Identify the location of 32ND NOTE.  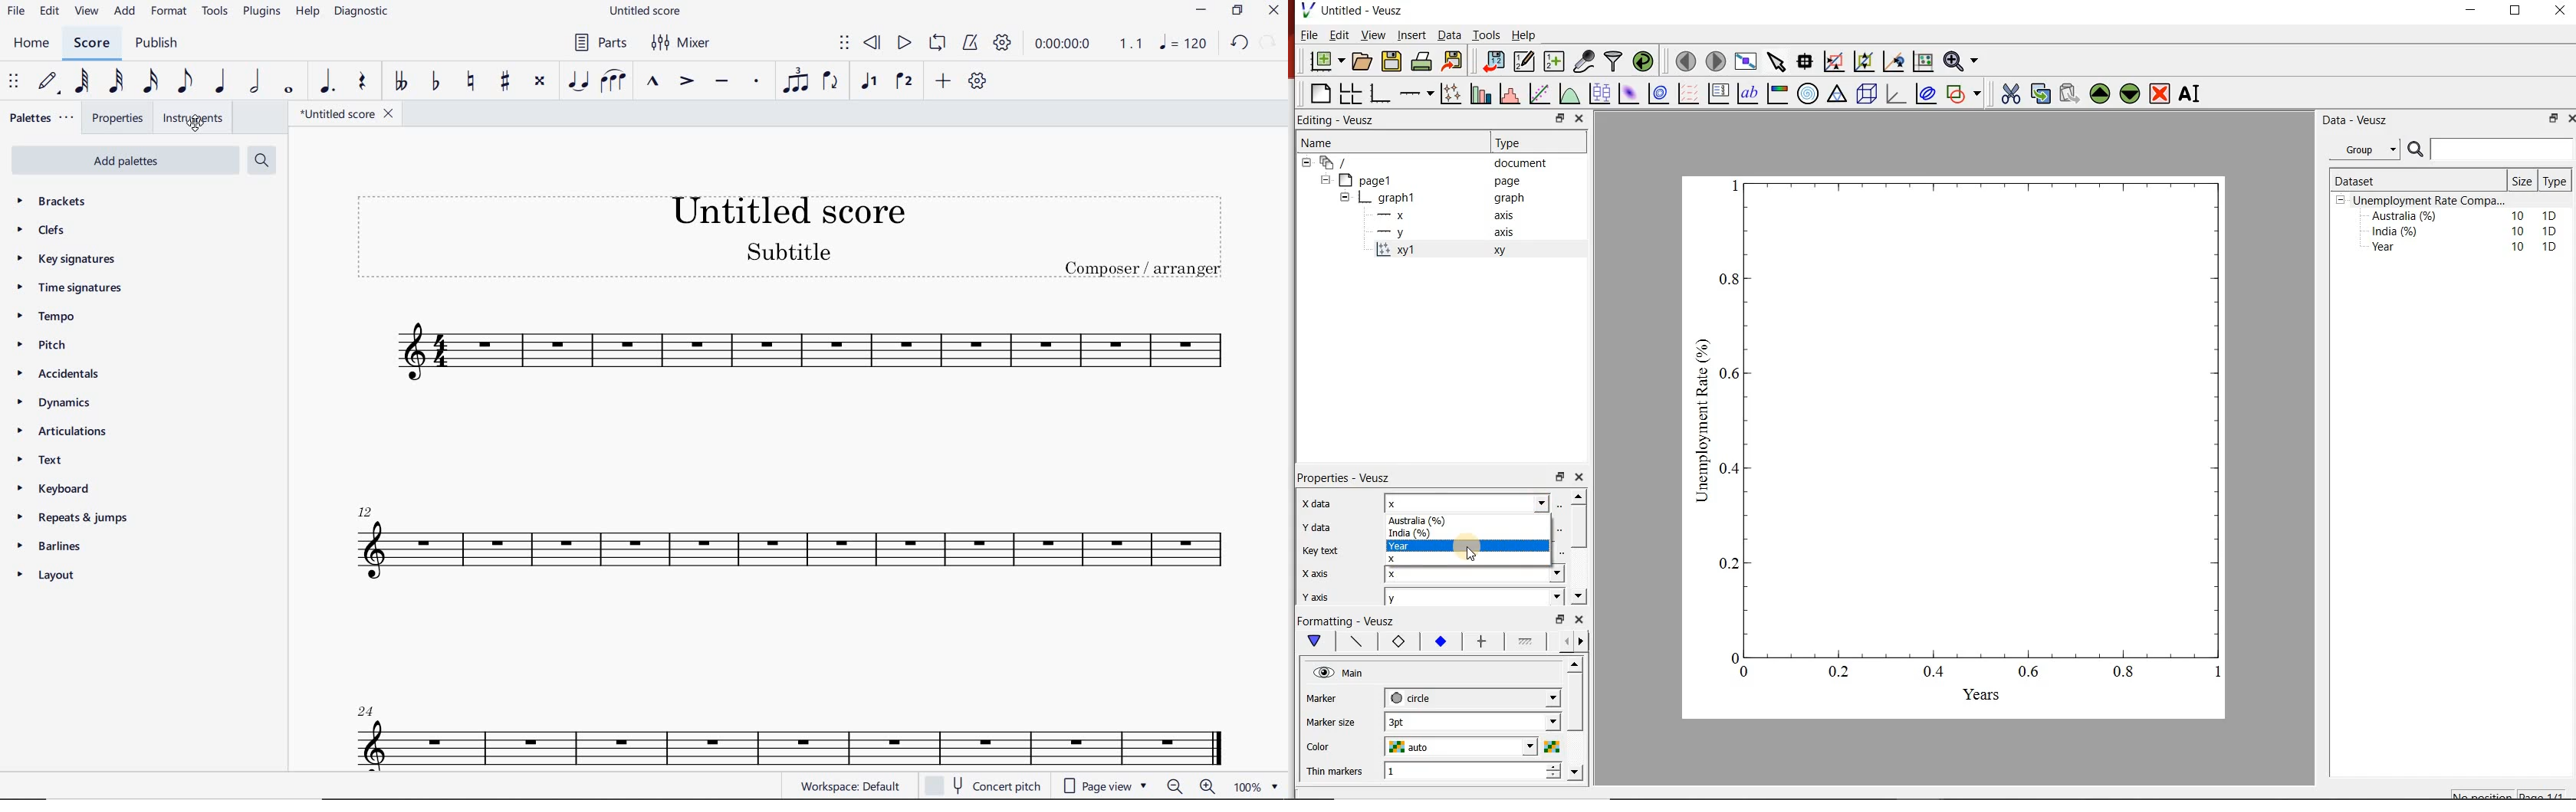
(116, 82).